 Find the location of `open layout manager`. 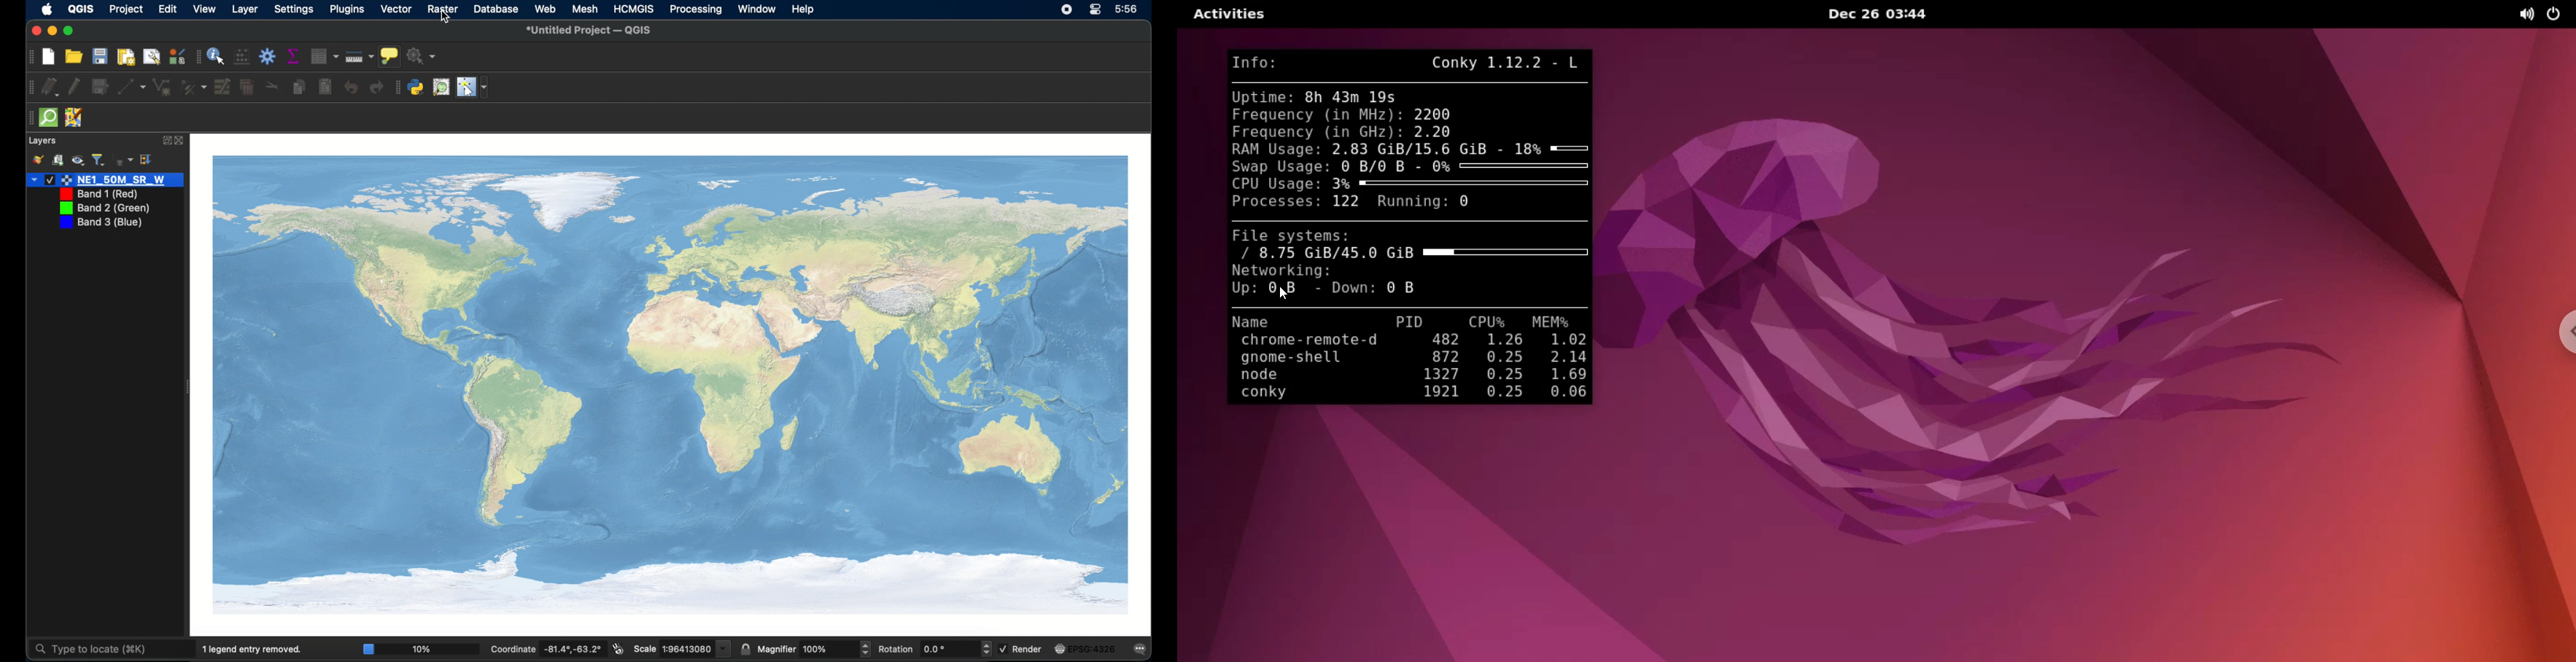

open layout manager is located at coordinates (152, 56).